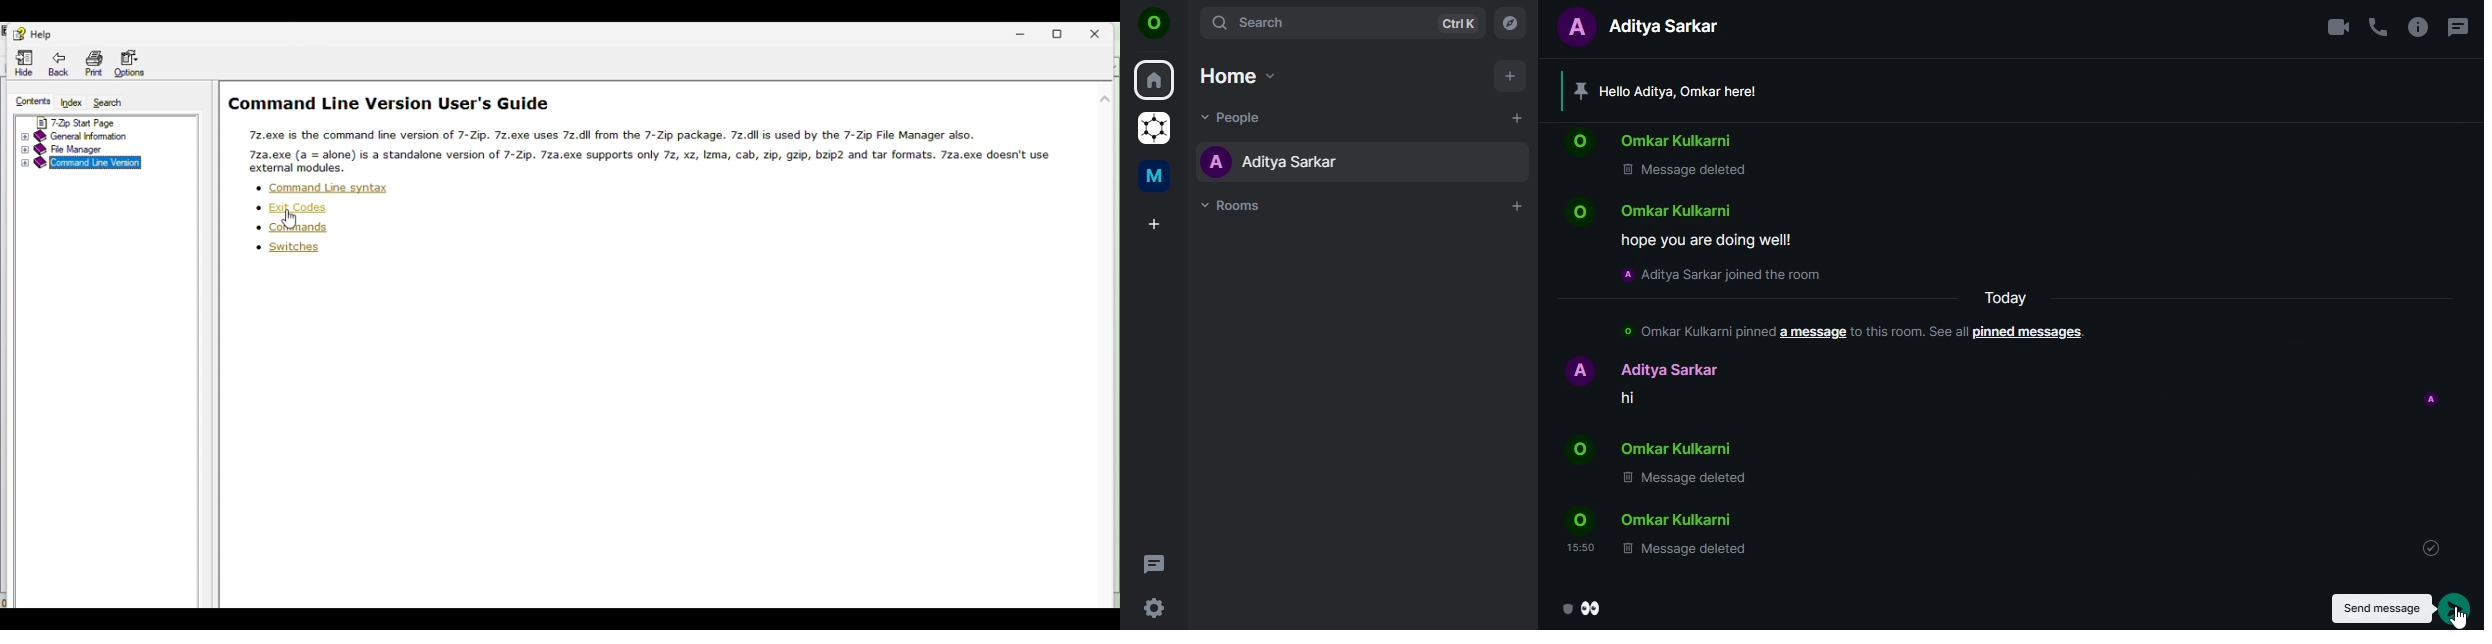 The width and height of the screenshot is (2492, 644). Describe the element at coordinates (1229, 116) in the screenshot. I see `people` at that location.